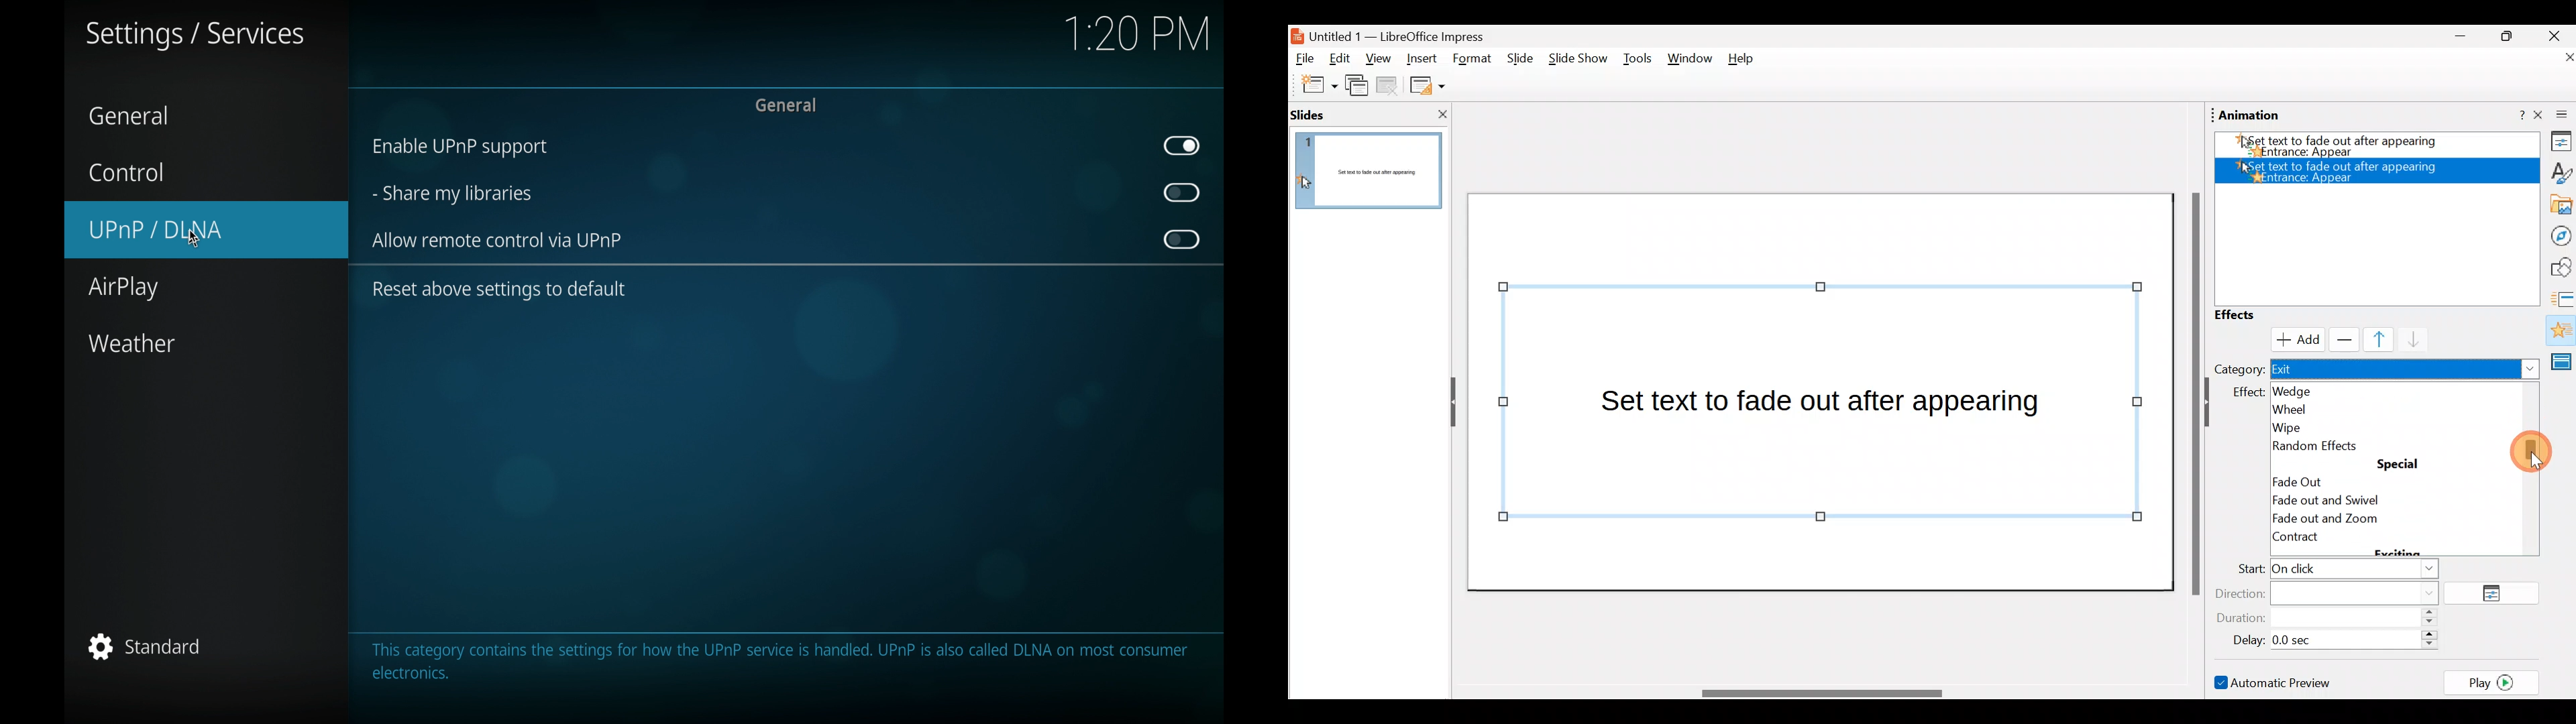  Describe the element at coordinates (2247, 315) in the screenshot. I see `Effects` at that location.